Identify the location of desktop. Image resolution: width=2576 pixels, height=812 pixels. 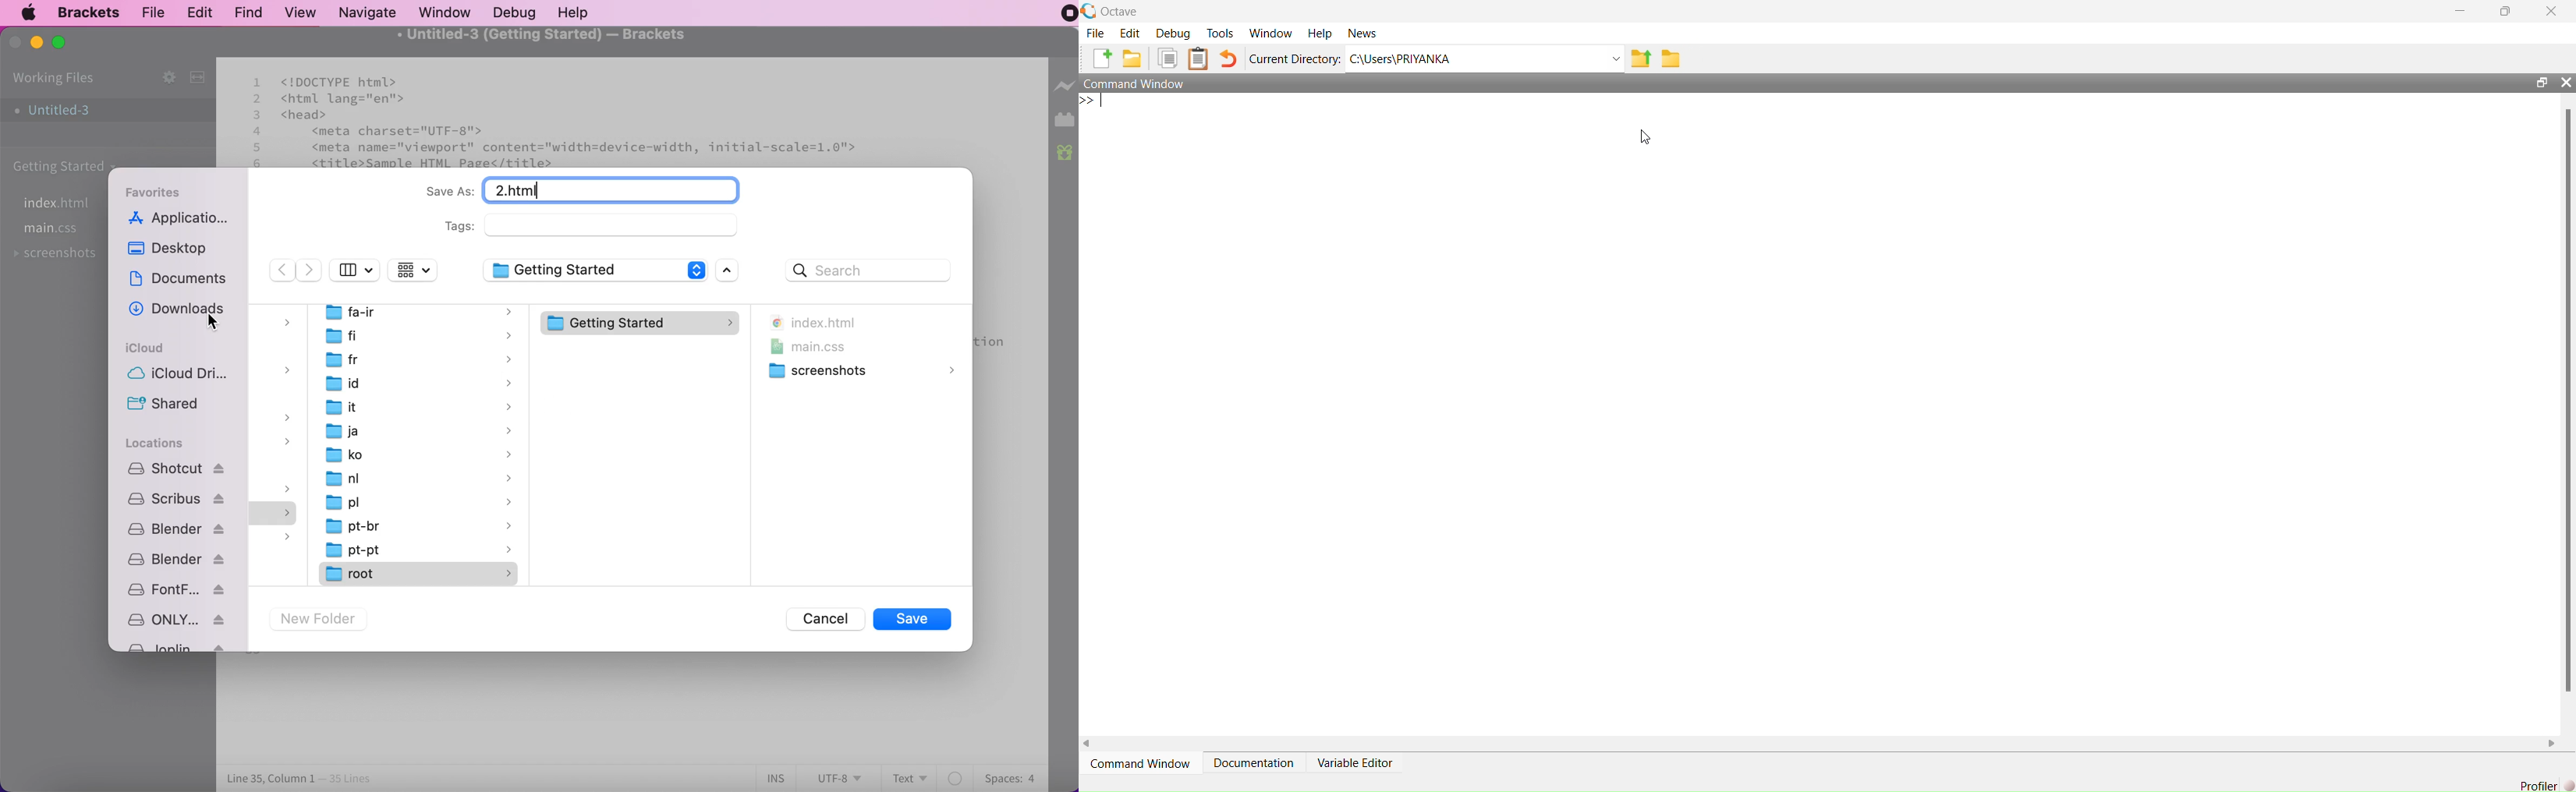
(174, 249).